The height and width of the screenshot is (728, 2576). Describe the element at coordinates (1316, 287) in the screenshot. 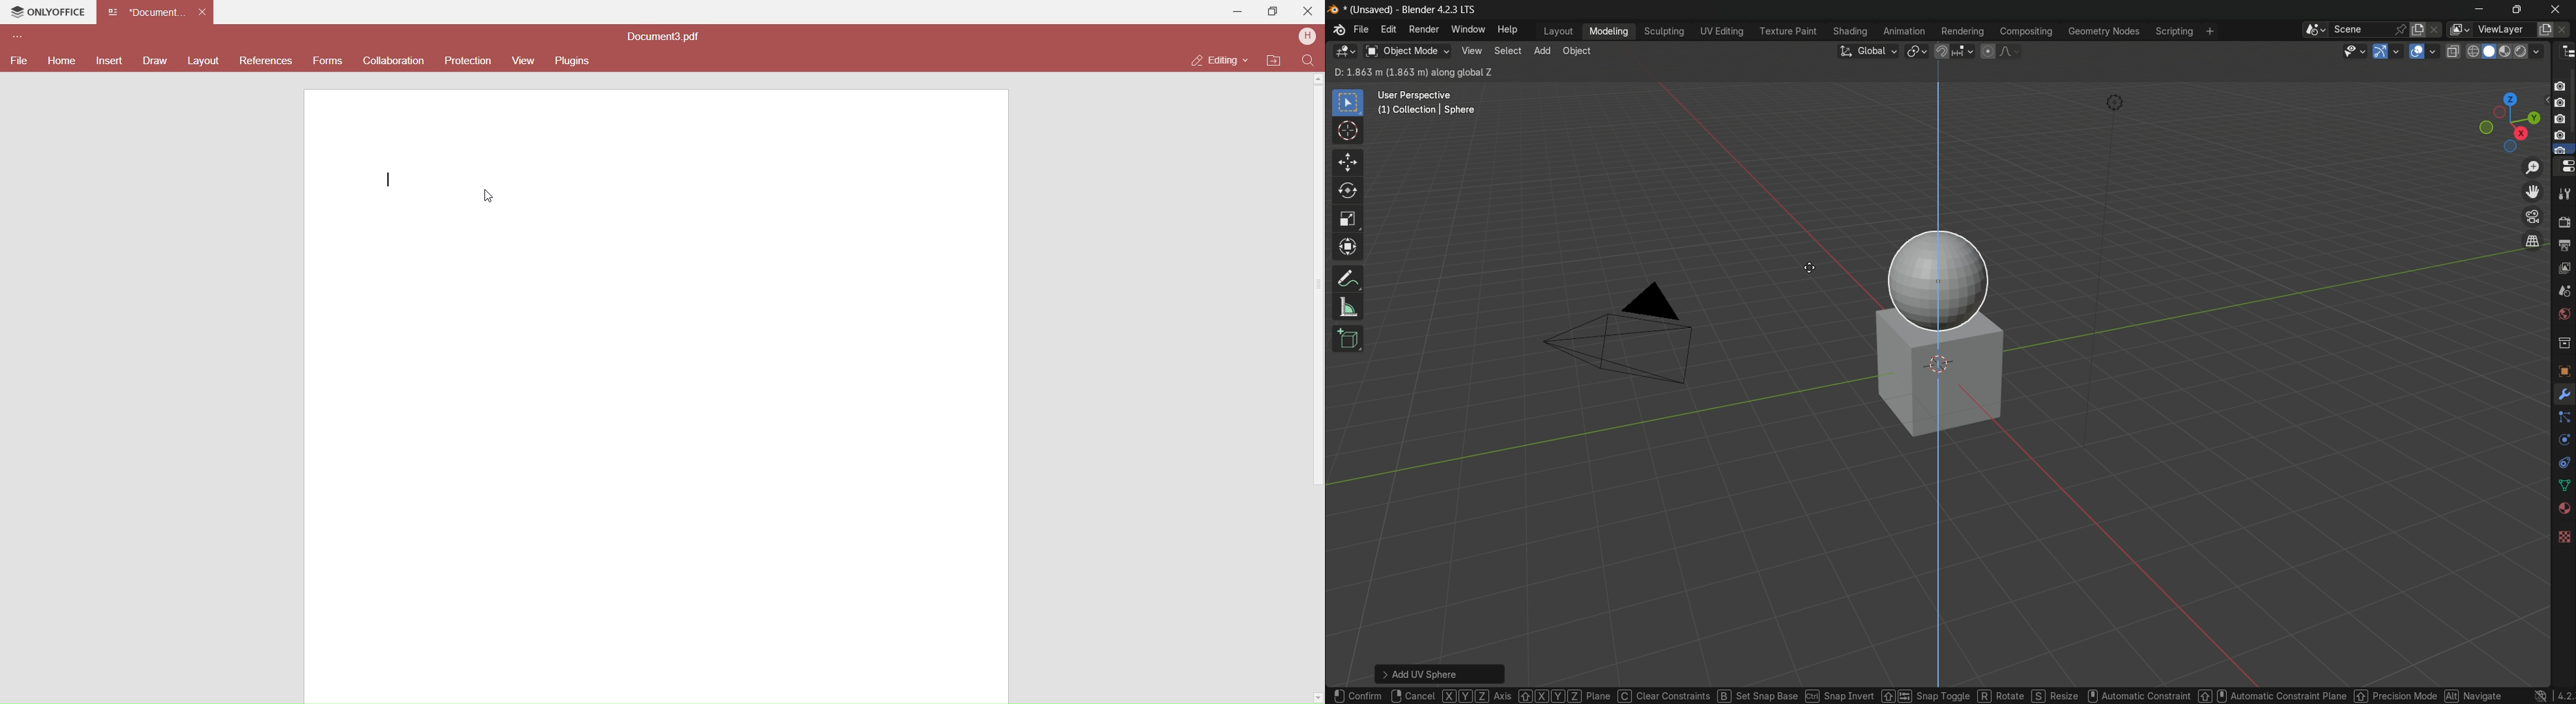

I see `Scroll Bar` at that location.